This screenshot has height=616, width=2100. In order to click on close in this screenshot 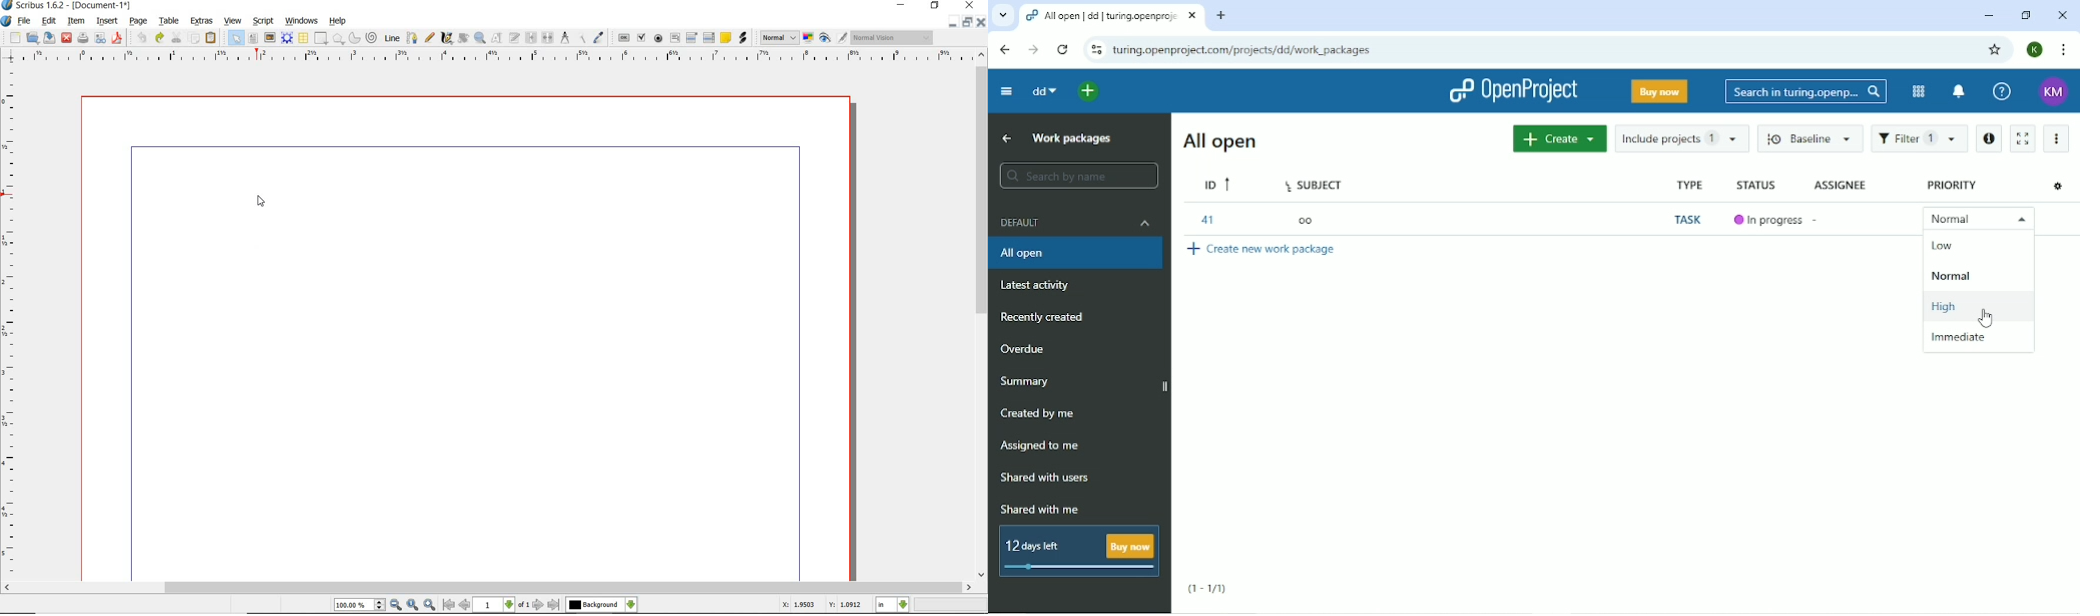, I will do `click(980, 22)`.